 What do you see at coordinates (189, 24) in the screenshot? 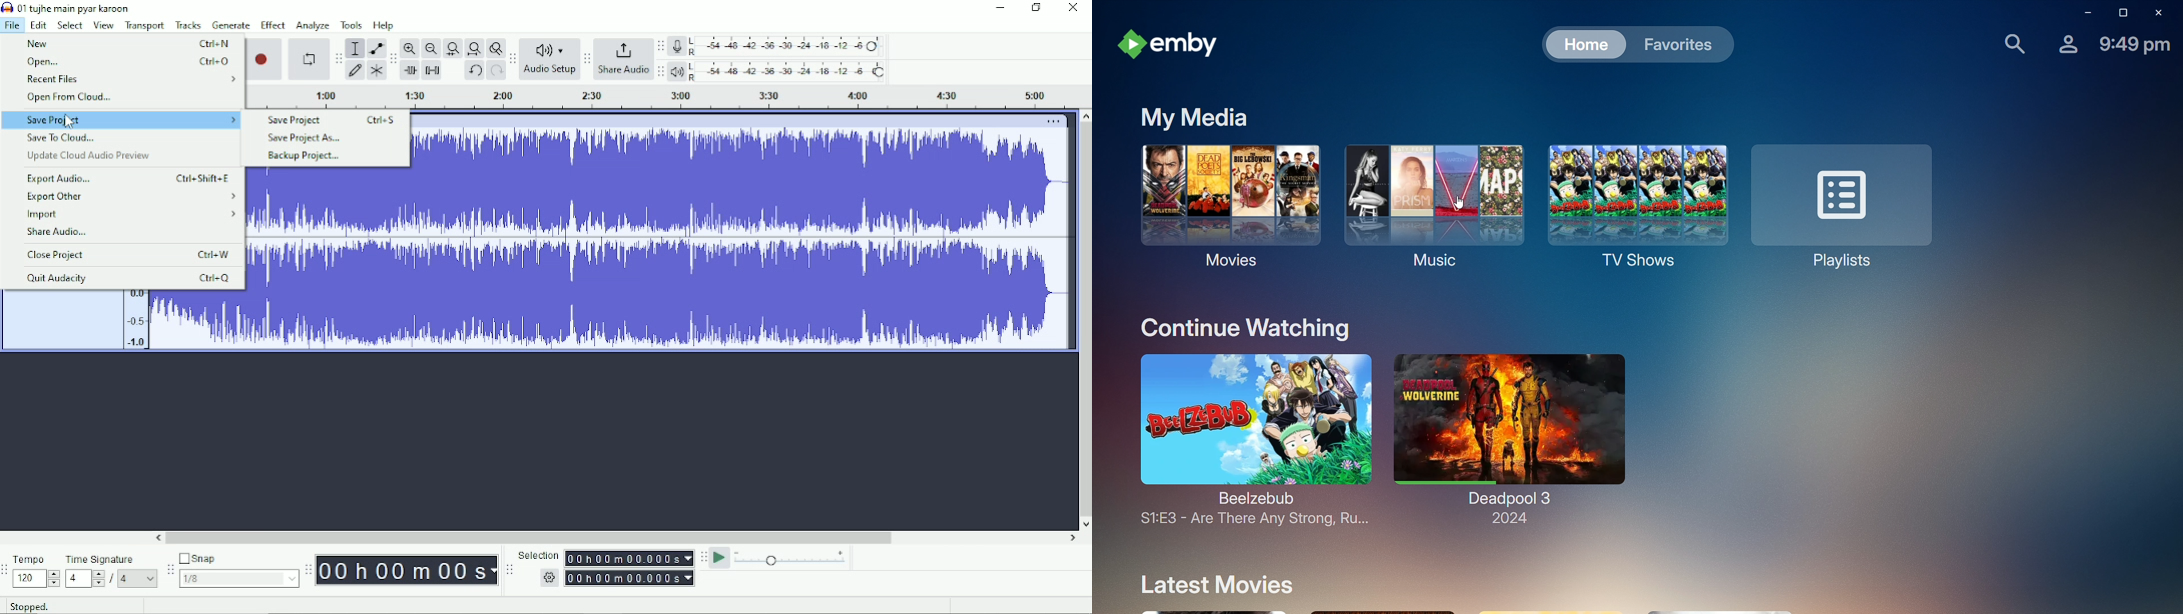
I see `Tracks` at bounding box center [189, 24].